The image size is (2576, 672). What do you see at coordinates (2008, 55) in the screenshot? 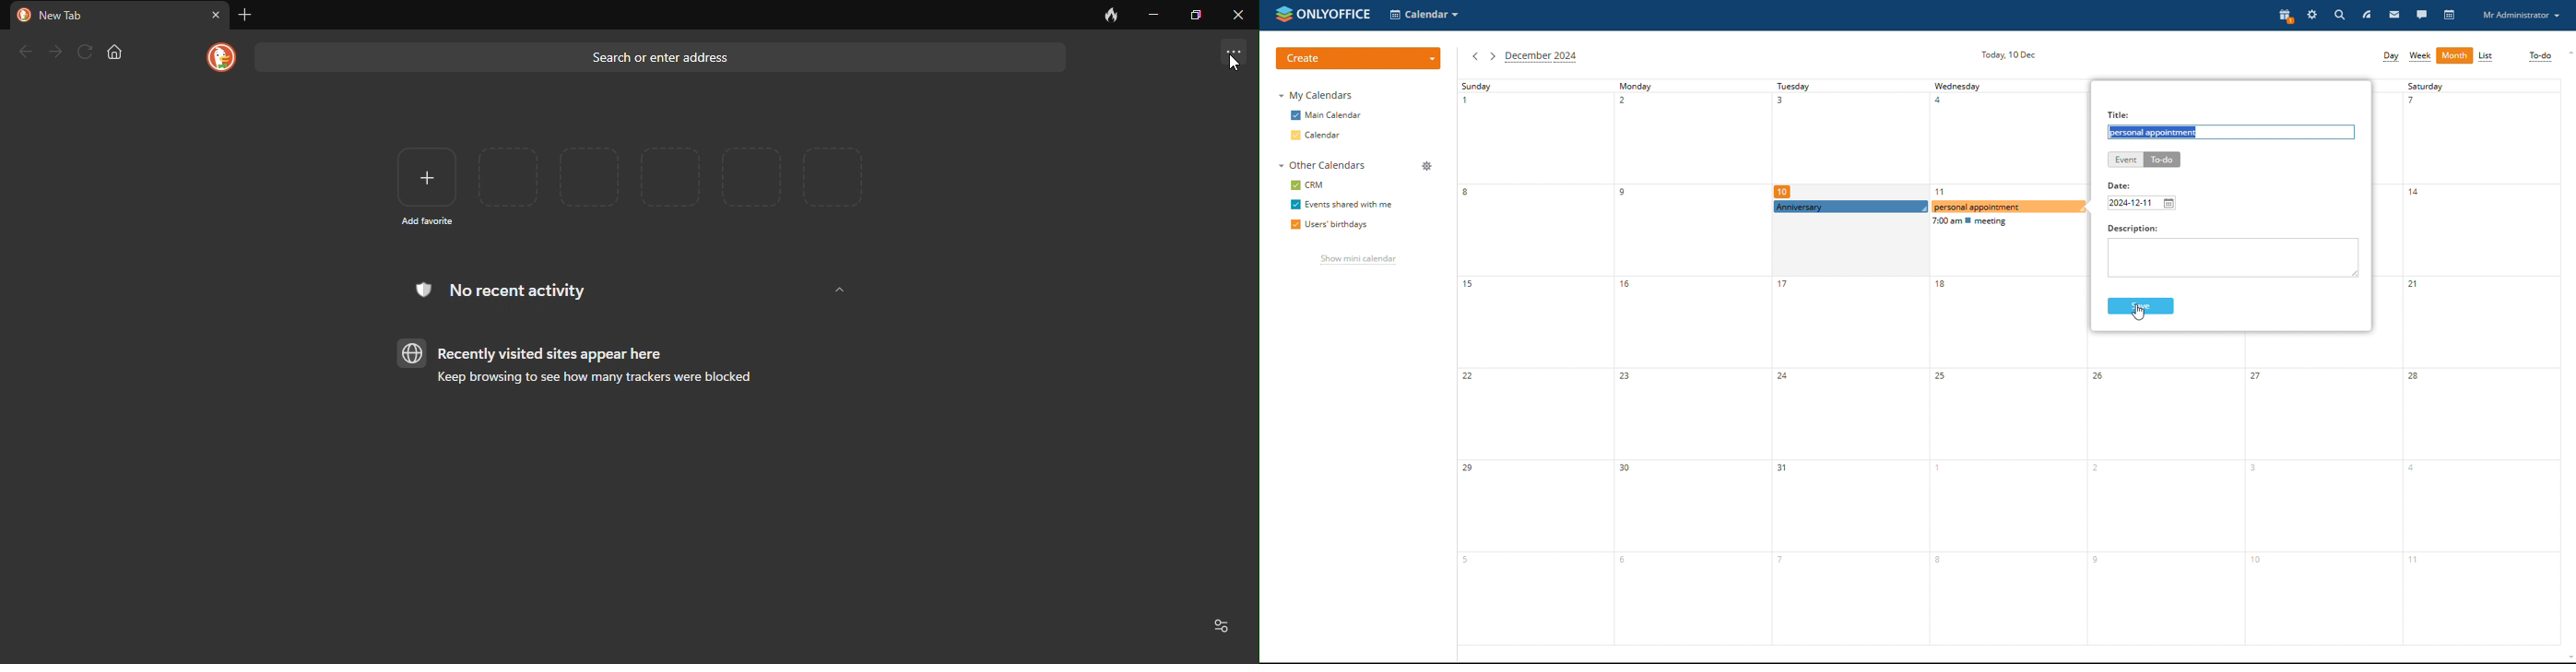
I see `current date` at bounding box center [2008, 55].